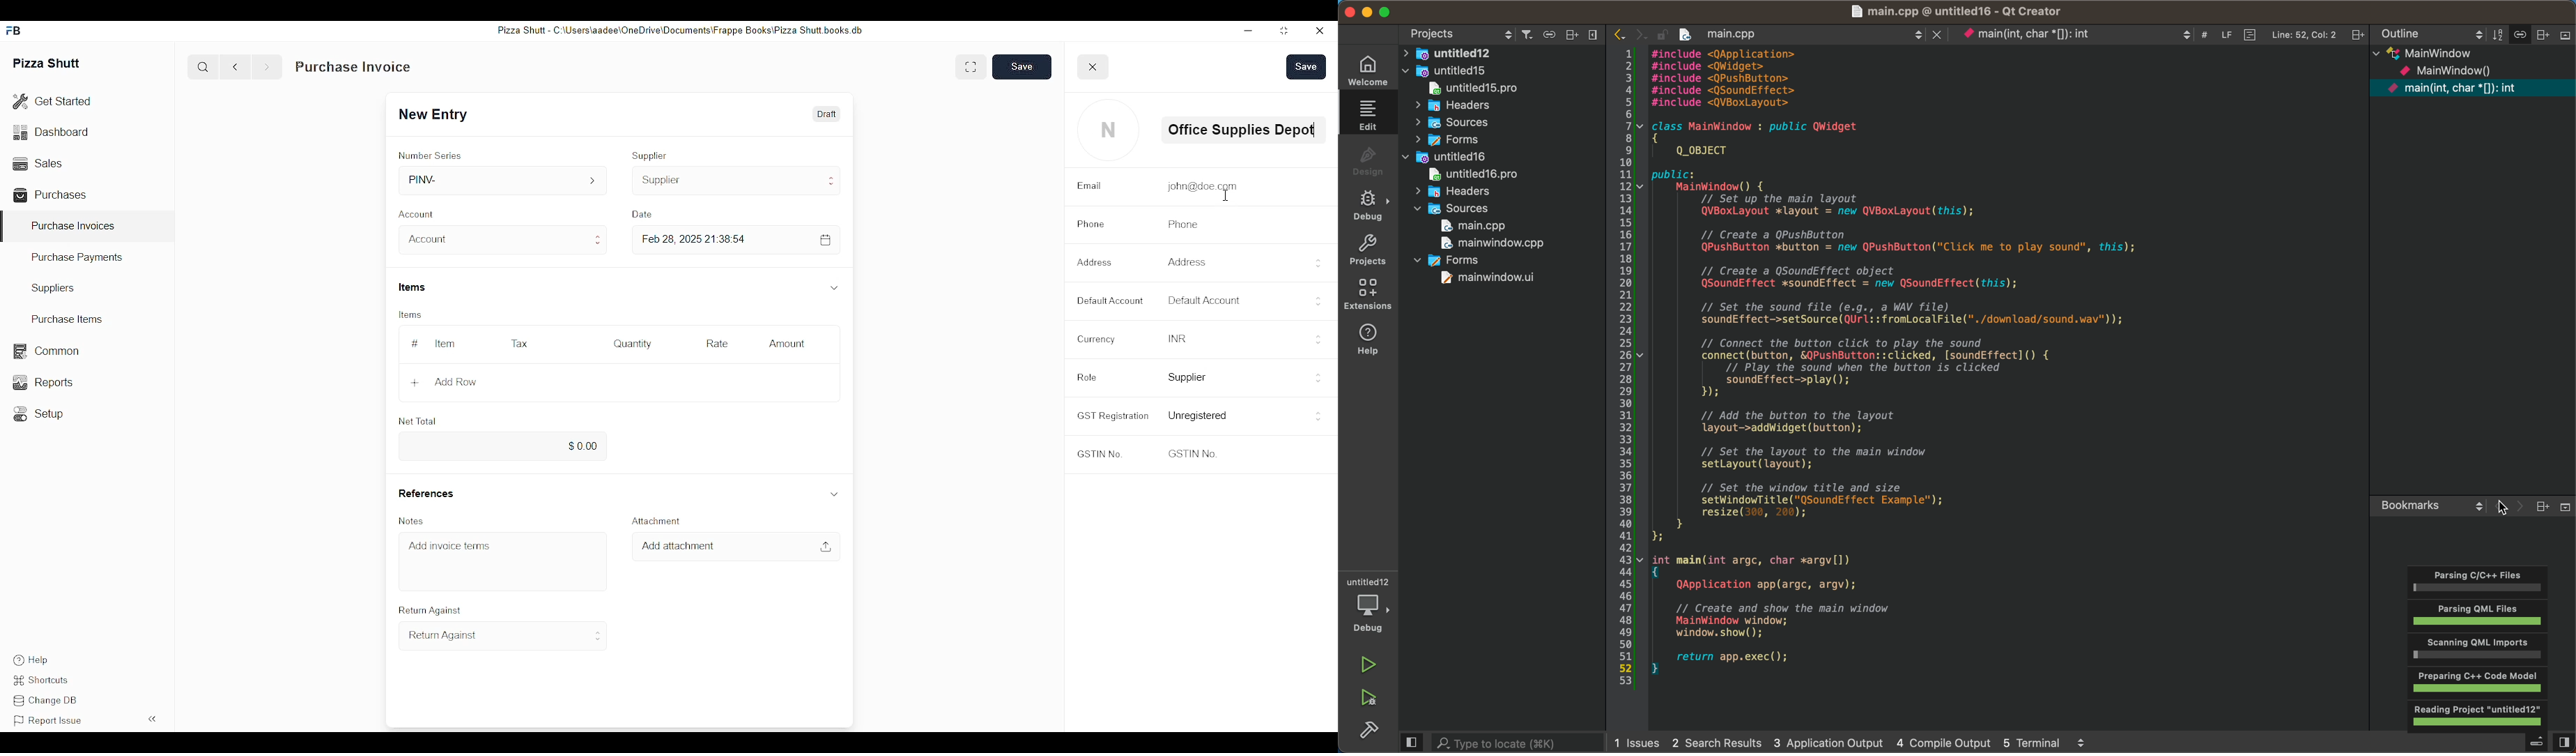 The height and width of the screenshot is (756, 2576). What do you see at coordinates (52, 102) in the screenshot?
I see `Get Started` at bounding box center [52, 102].